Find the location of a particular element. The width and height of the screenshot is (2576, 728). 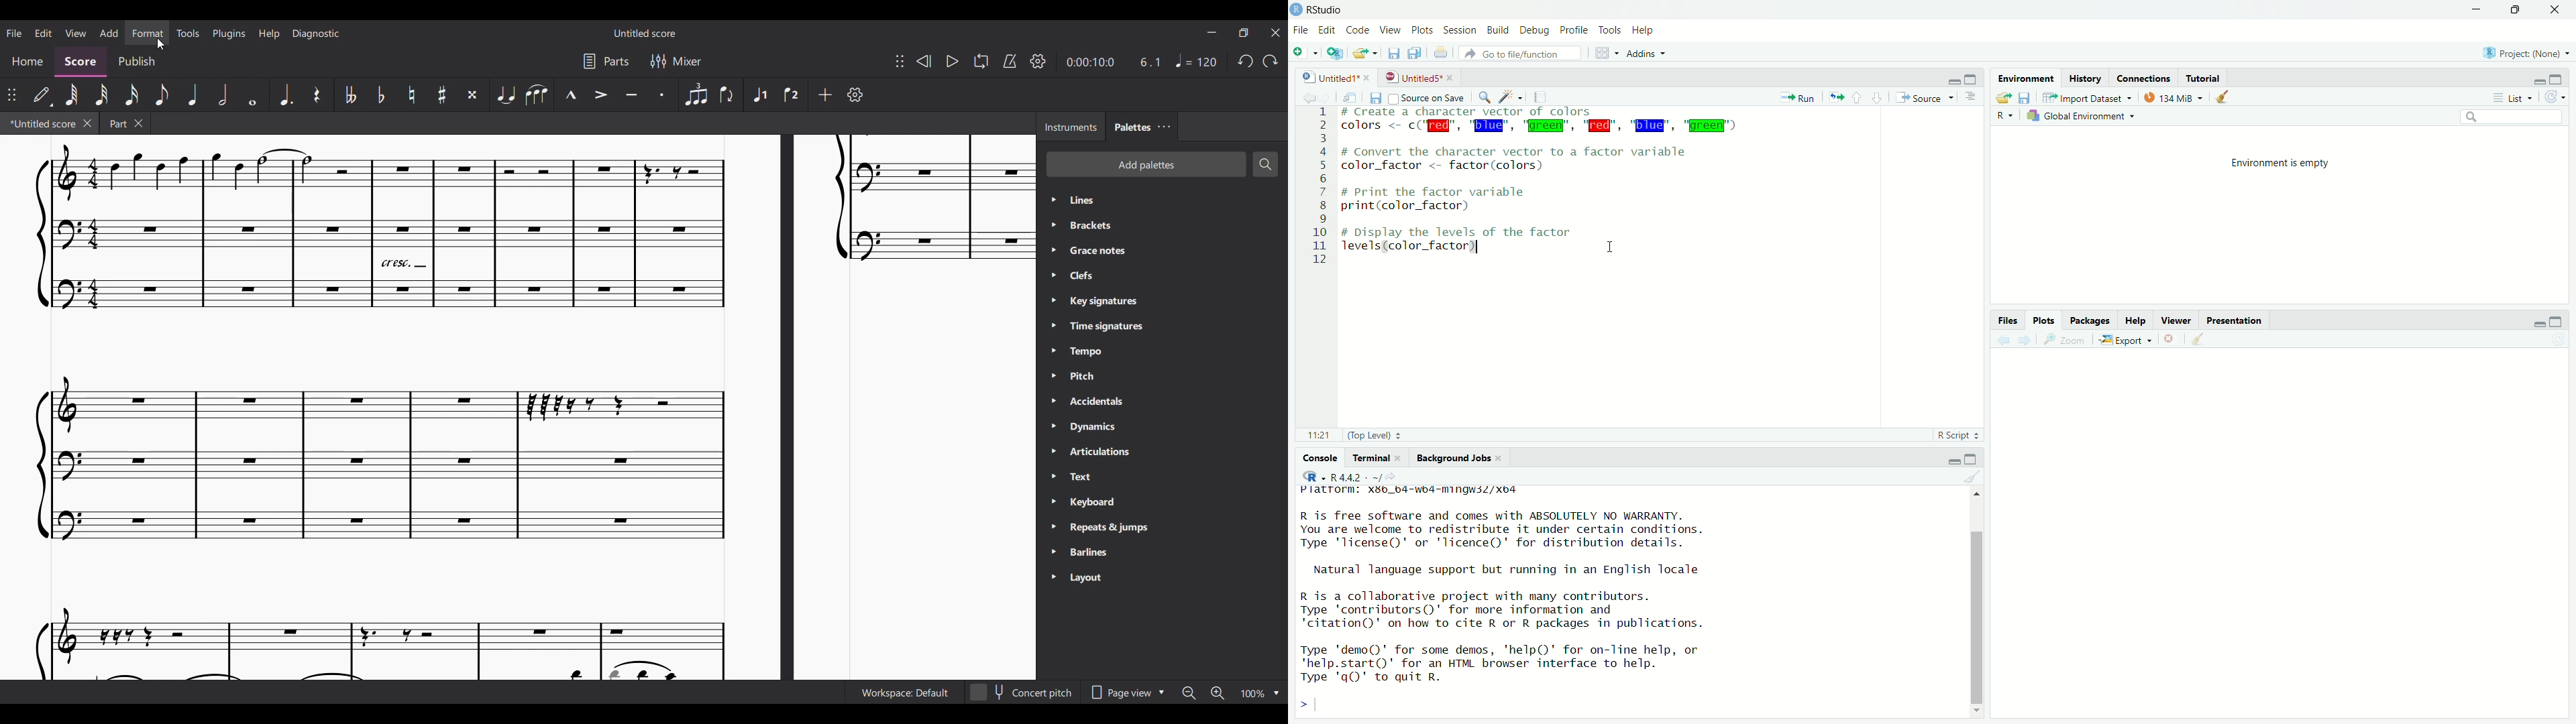

Help menu is located at coordinates (269, 34).